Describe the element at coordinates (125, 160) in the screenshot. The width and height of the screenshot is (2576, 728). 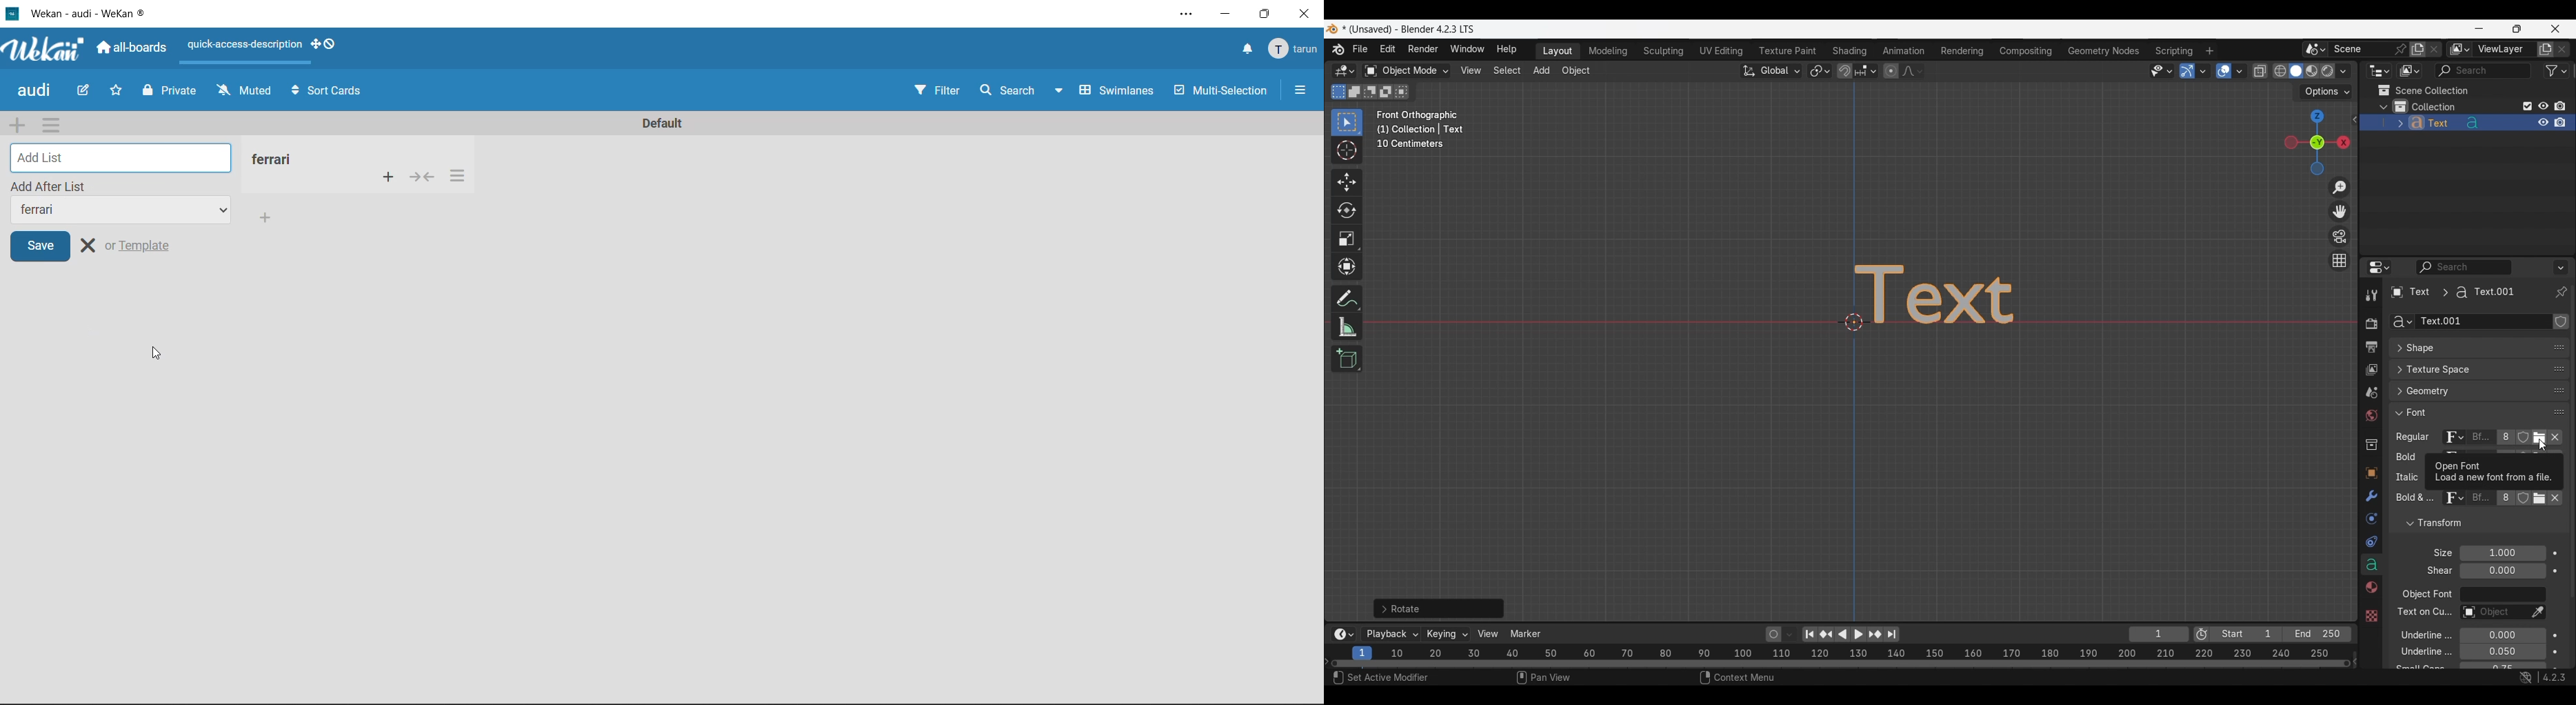
I see `add list` at that location.